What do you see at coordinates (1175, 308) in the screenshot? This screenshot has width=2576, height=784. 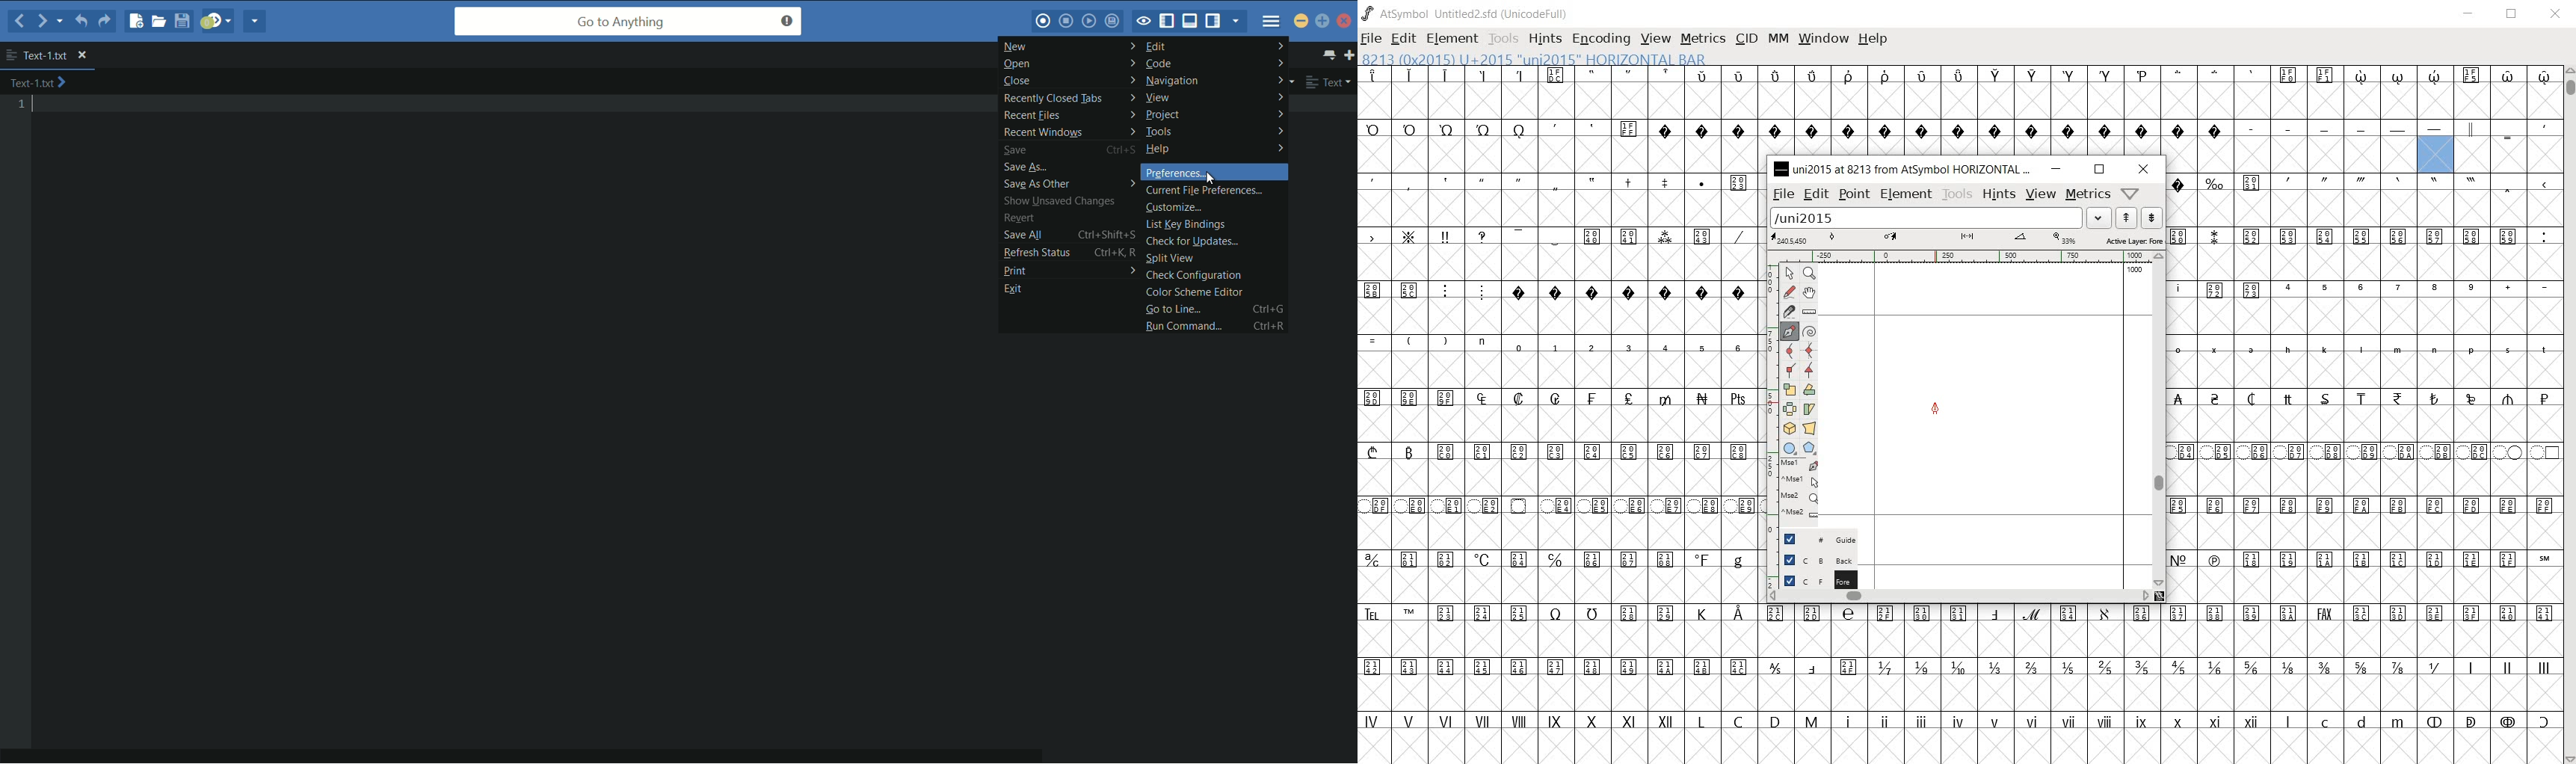 I see `go to line` at bounding box center [1175, 308].